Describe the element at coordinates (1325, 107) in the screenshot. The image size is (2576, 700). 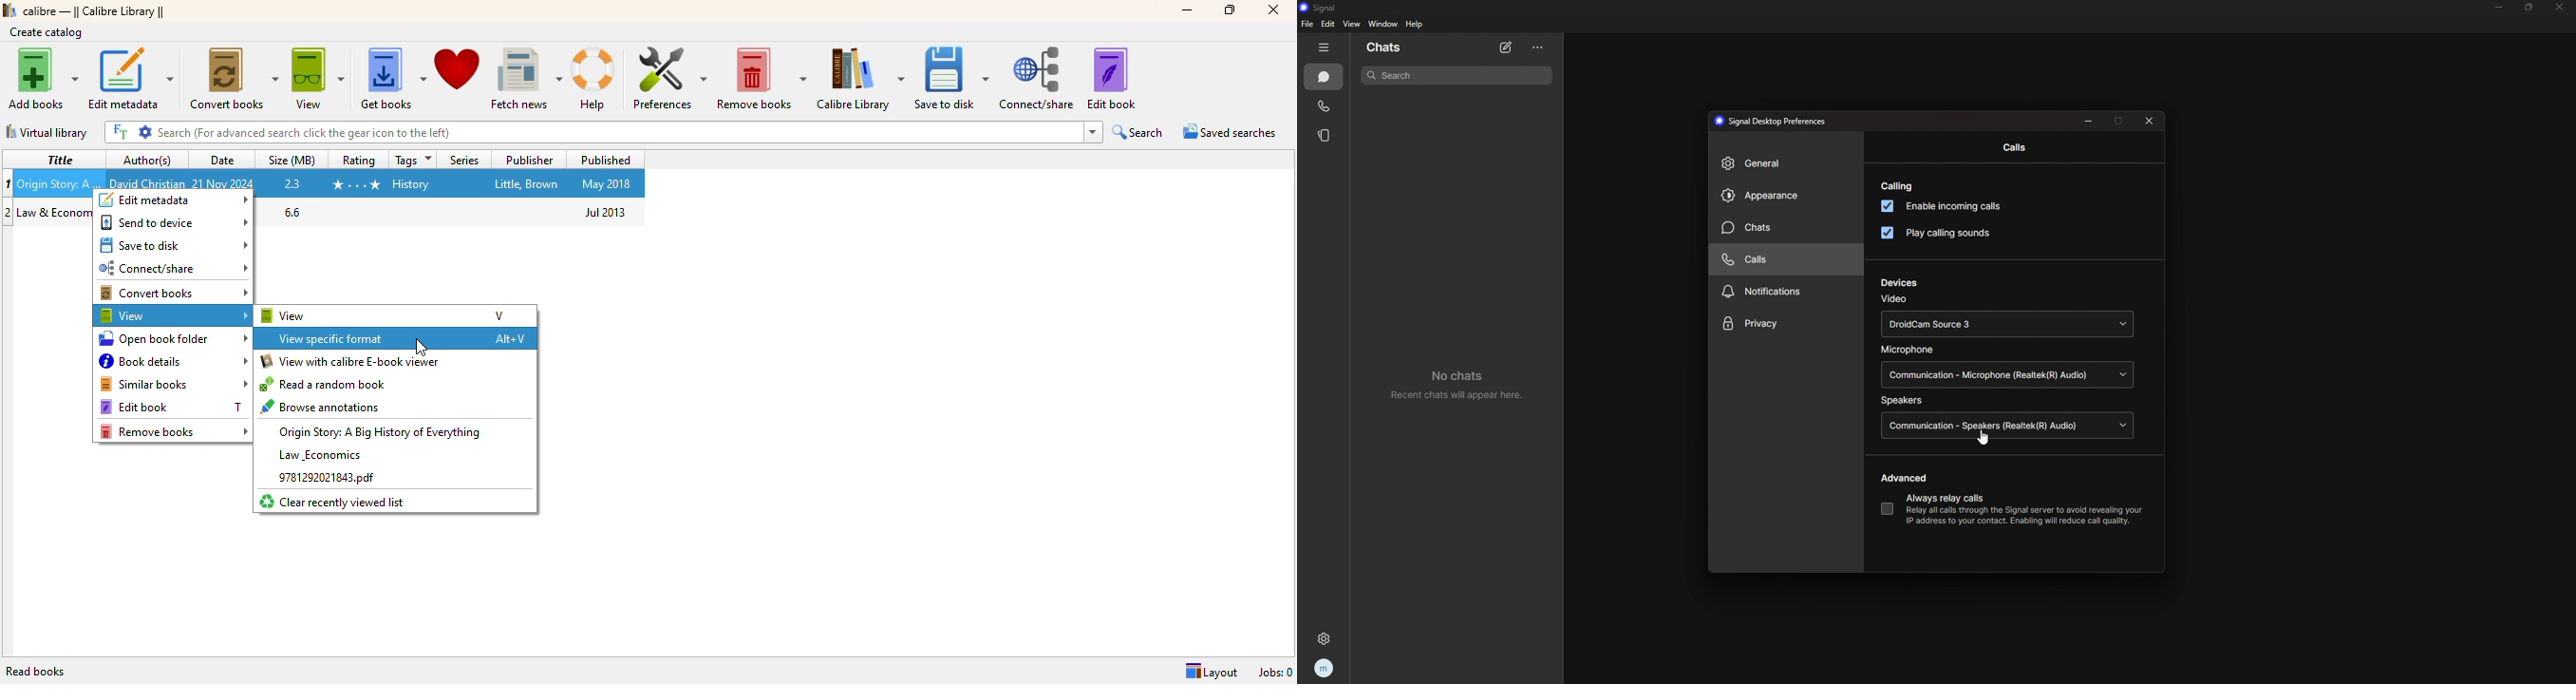
I see `calls` at that location.